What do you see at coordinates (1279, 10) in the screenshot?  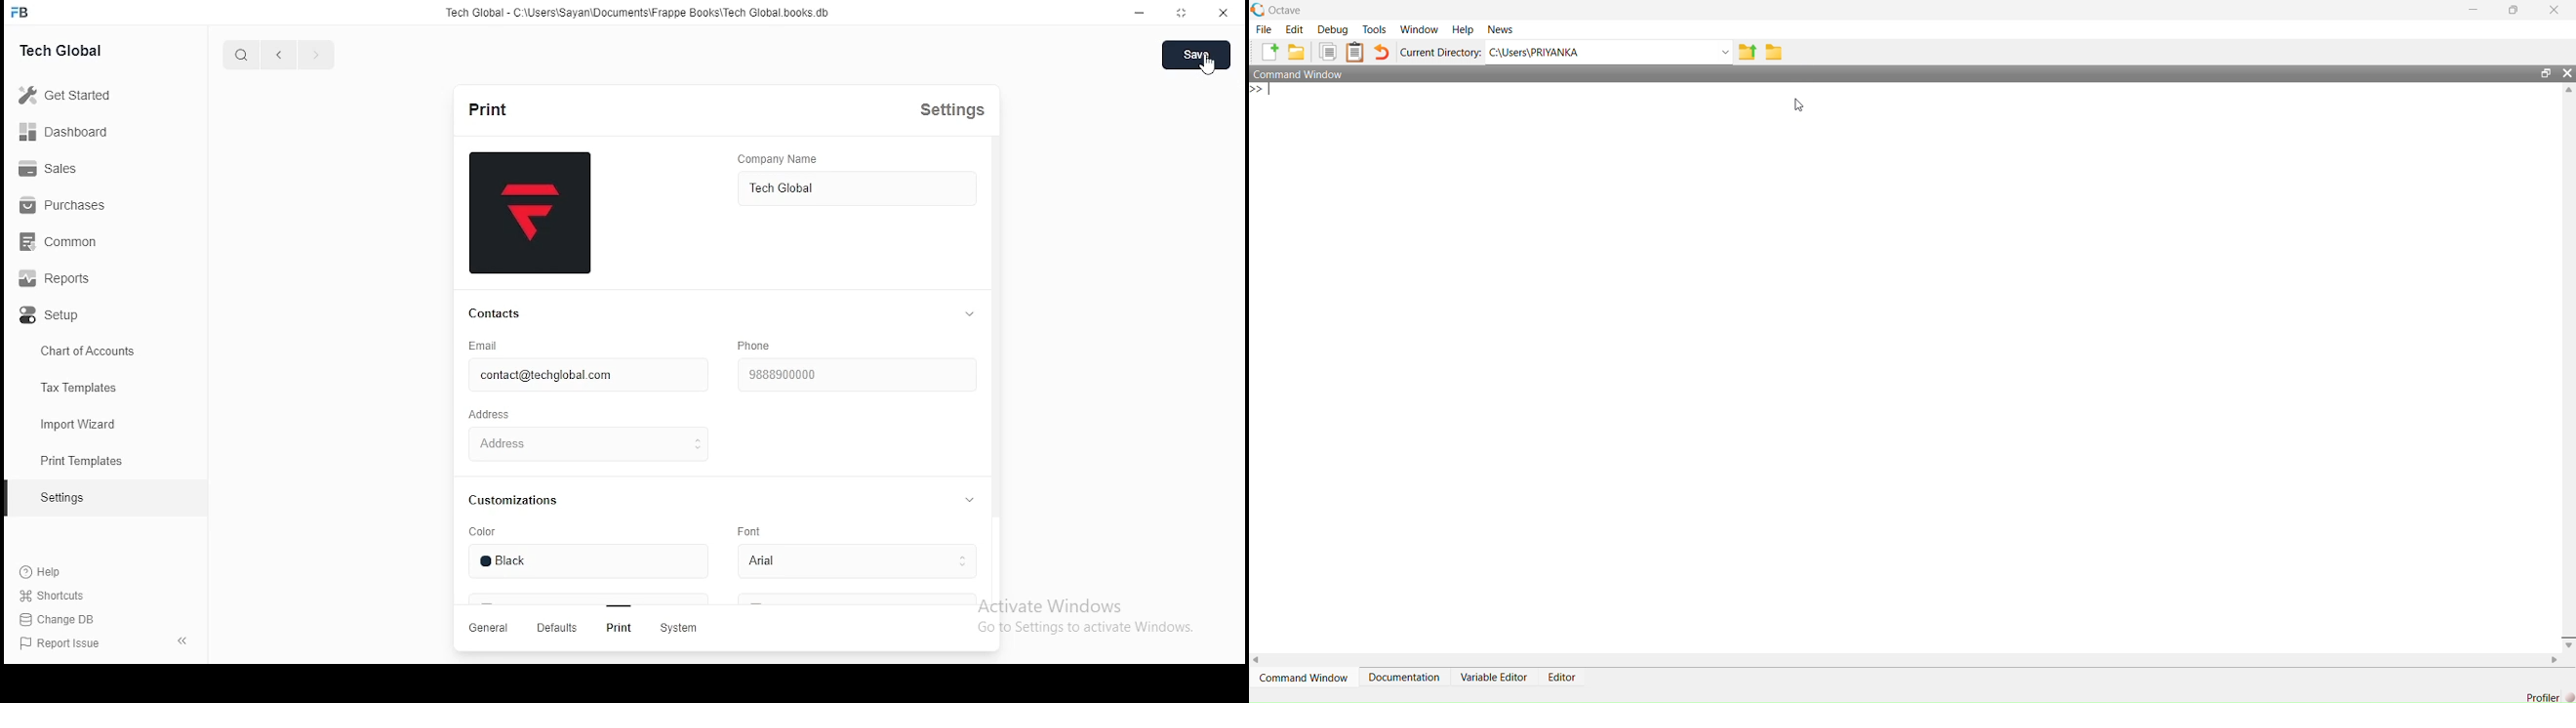 I see `Octave` at bounding box center [1279, 10].